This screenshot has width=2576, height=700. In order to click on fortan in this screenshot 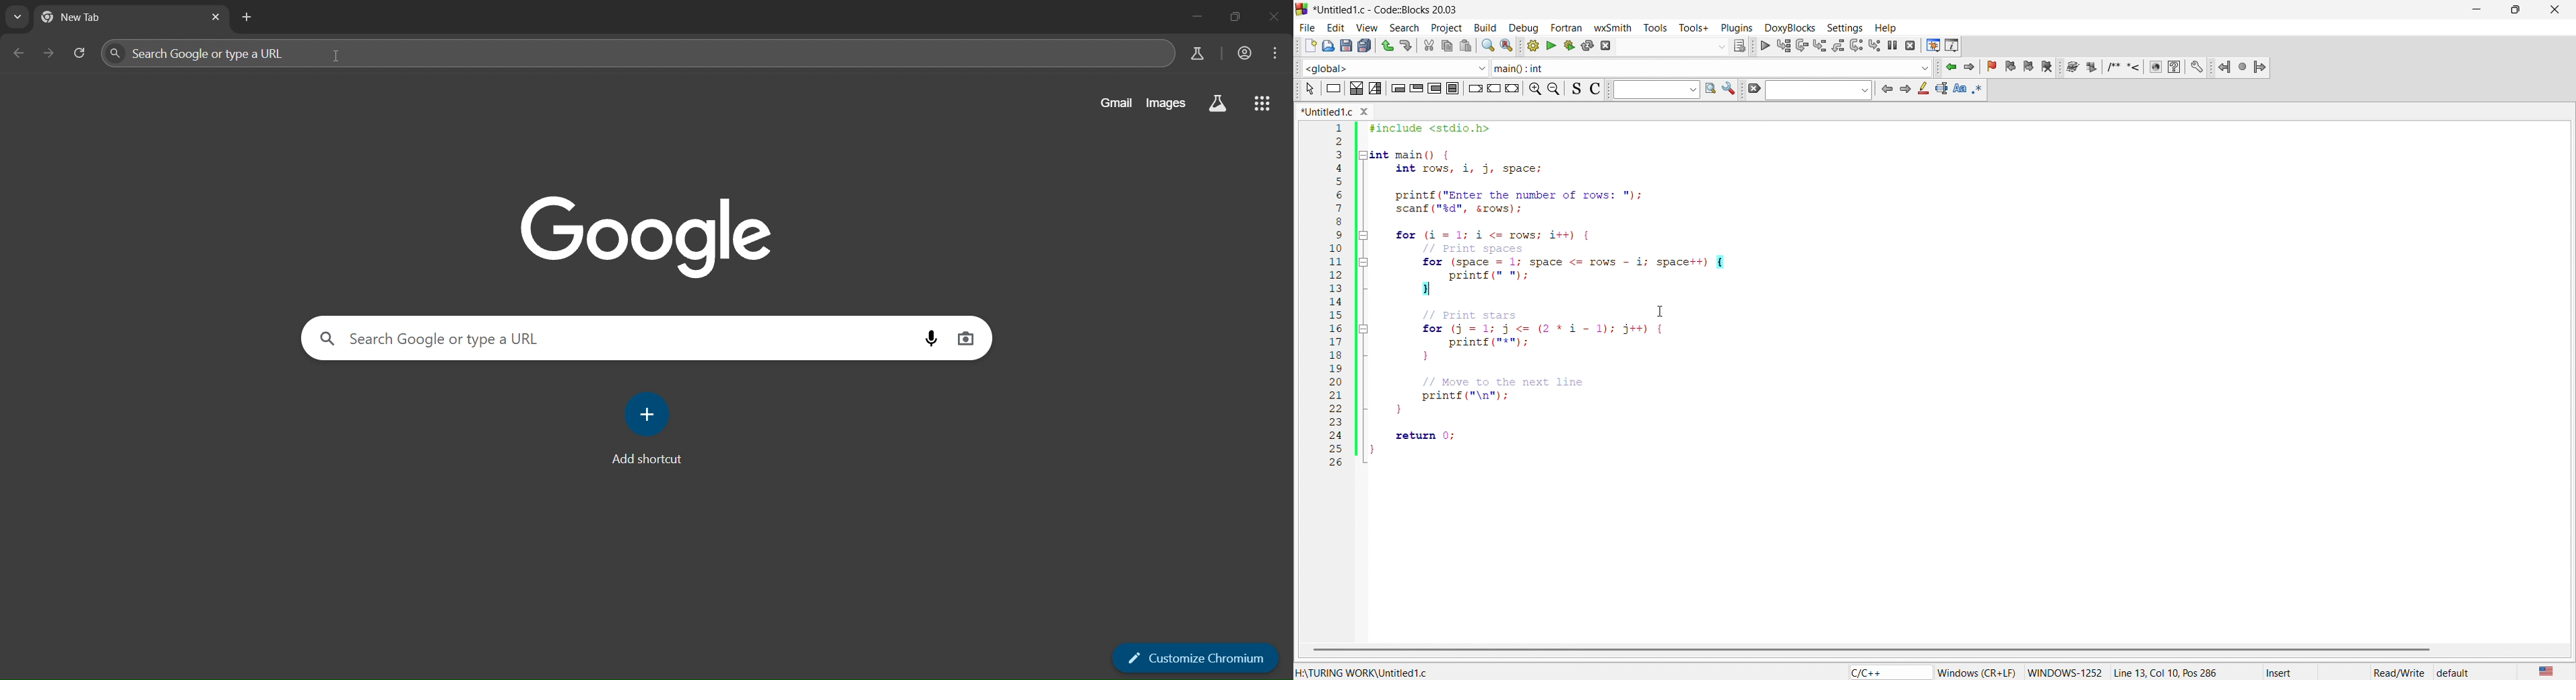, I will do `click(1569, 27)`.